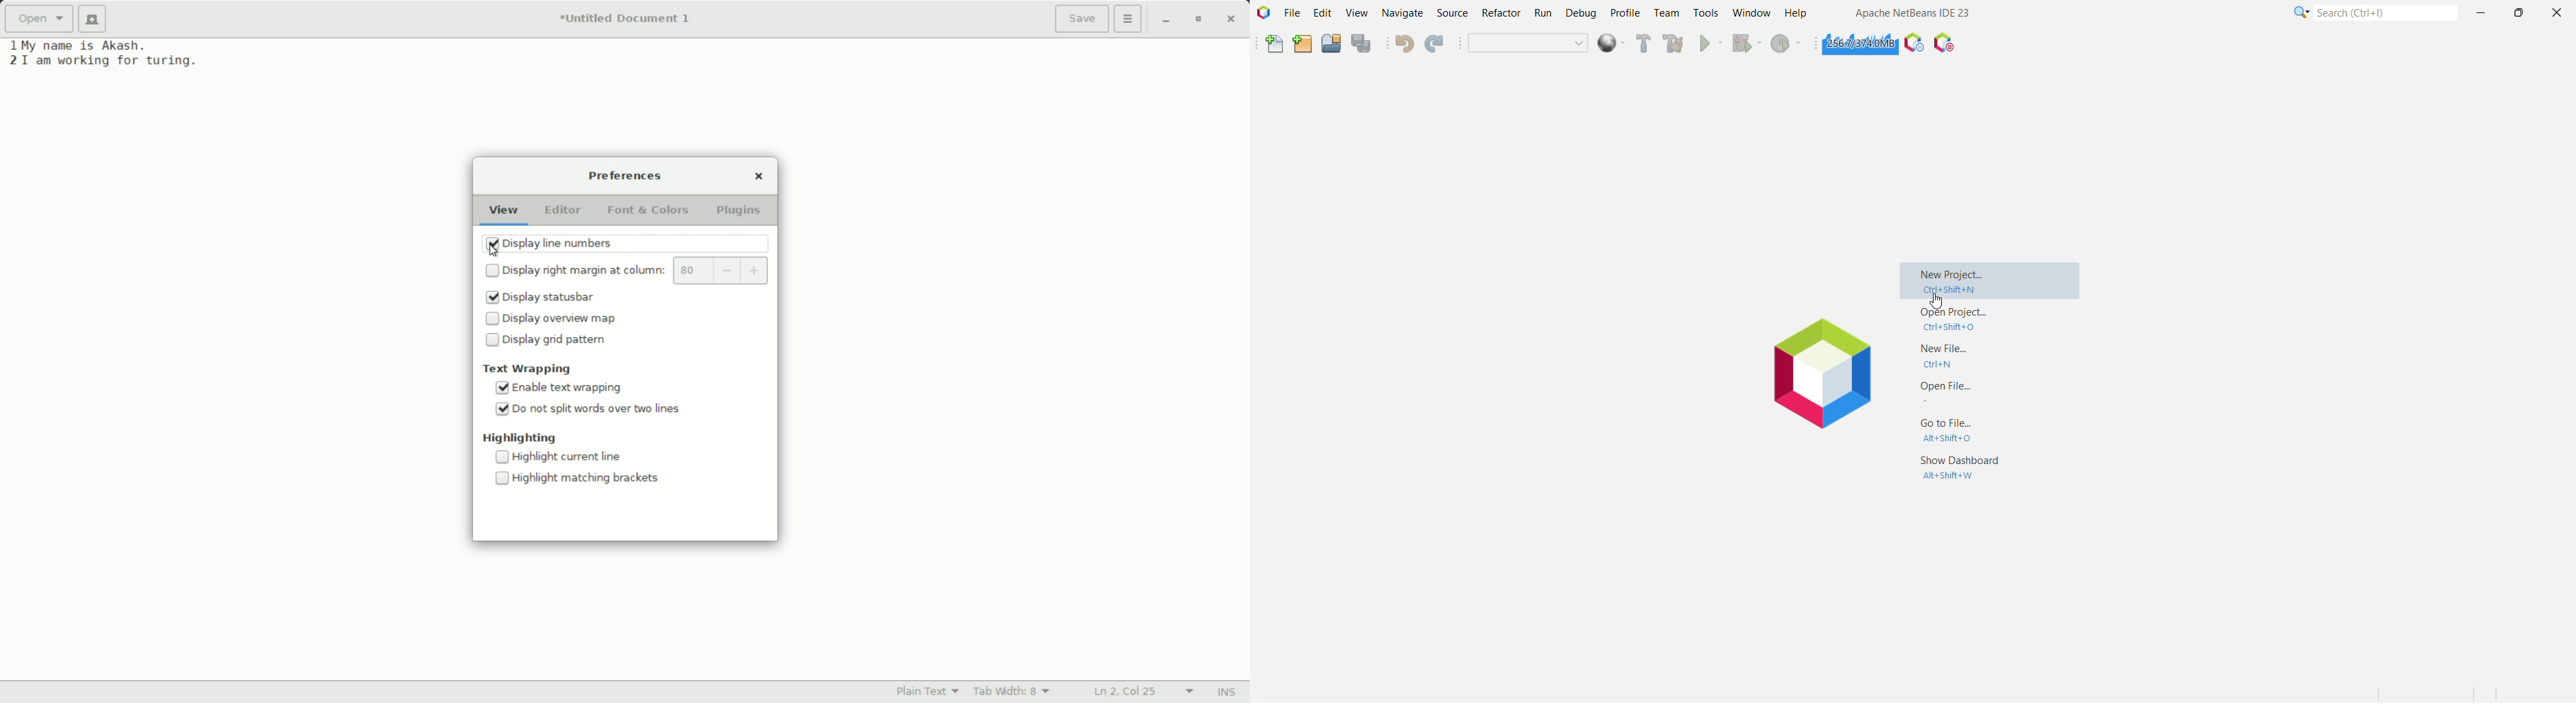 The height and width of the screenshot is (728, 2576). I want to click on display overview map, so click(565, 318).